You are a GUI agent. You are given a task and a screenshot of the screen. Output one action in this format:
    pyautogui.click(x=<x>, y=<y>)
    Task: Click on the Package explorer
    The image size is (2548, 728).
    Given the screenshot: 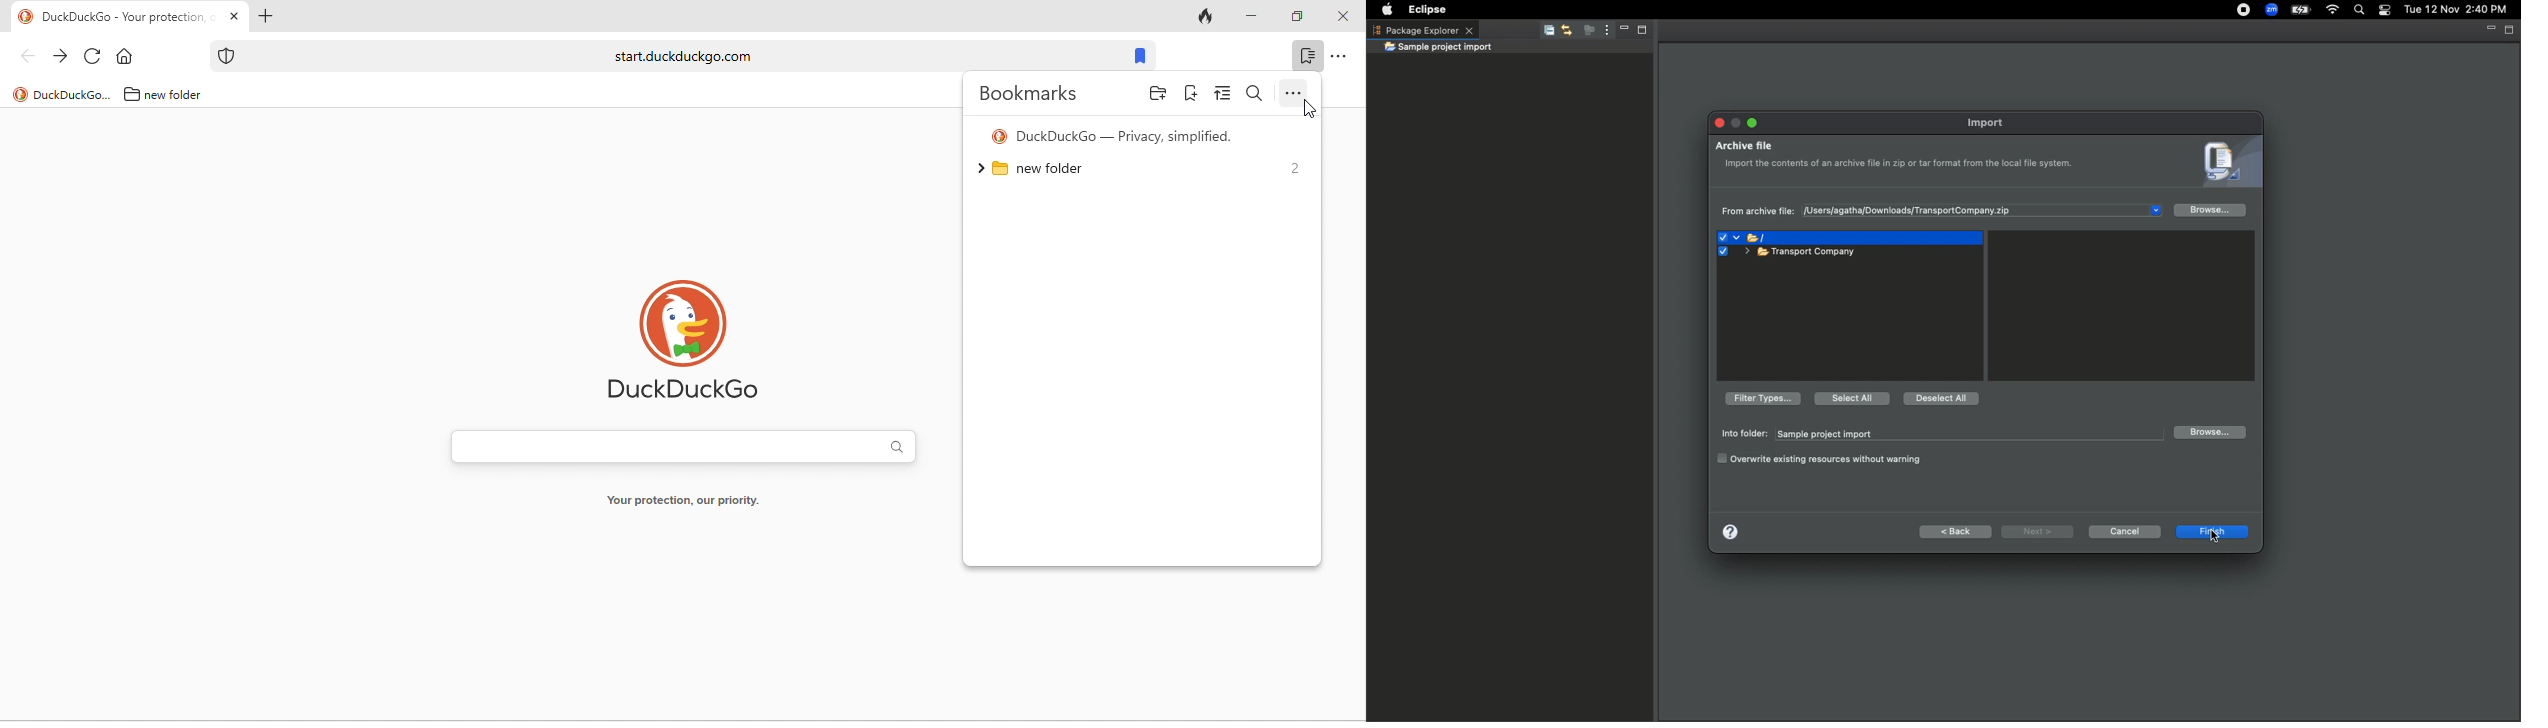 What is the action you would take?
    pyautogui.click(x=1422, y=30)
    